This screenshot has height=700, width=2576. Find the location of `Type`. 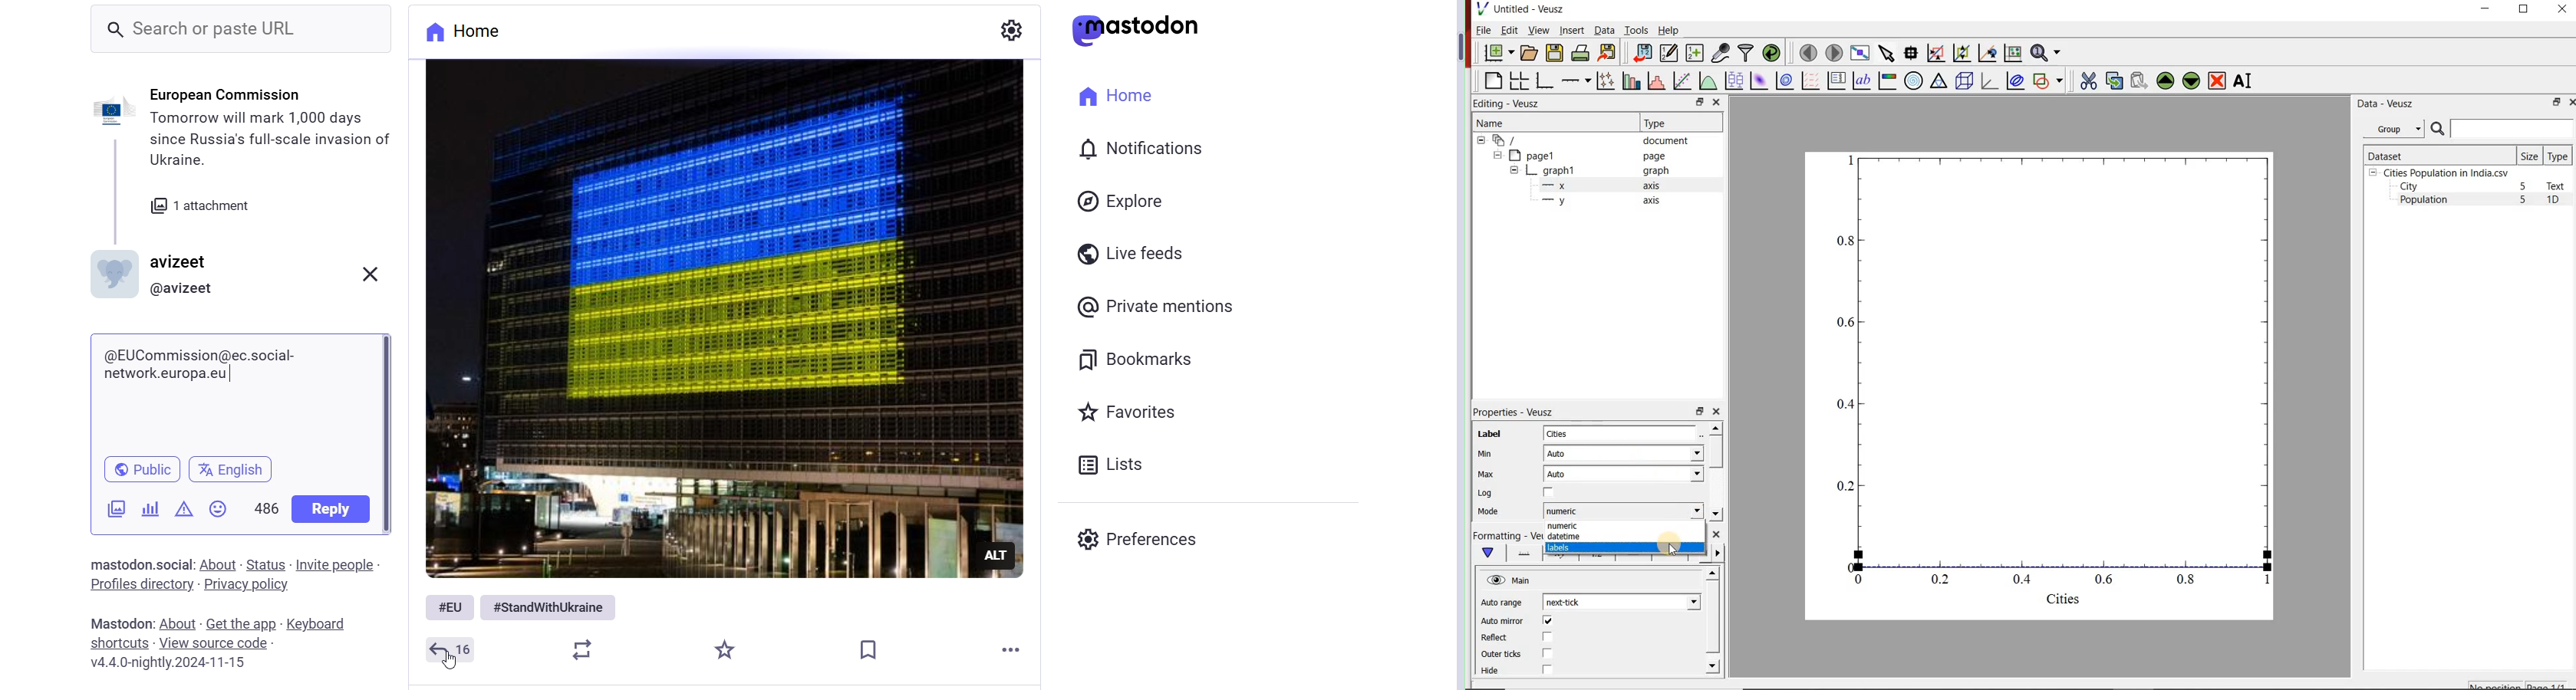

Type is located at coordinates (2559, 155).